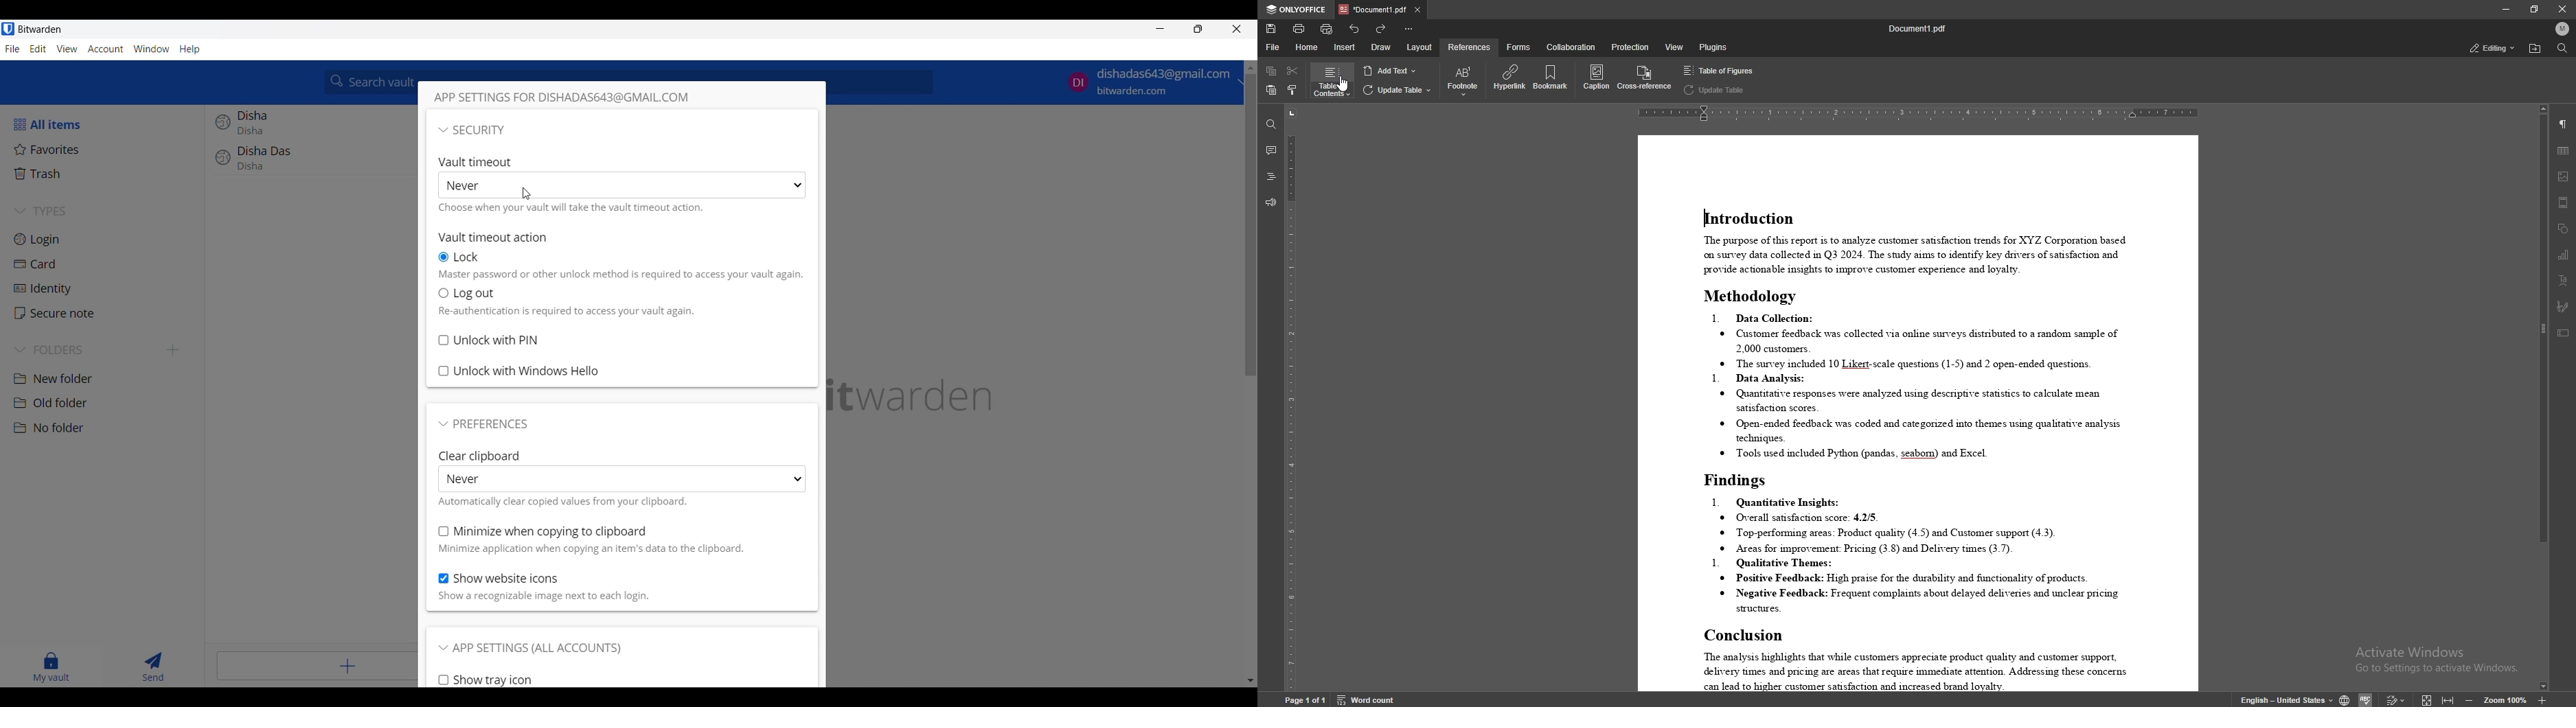 This screenshot has height=728, width=2576. Describe the element at coordinates (1299, 28) in the screenshot. I see `print` at that location.